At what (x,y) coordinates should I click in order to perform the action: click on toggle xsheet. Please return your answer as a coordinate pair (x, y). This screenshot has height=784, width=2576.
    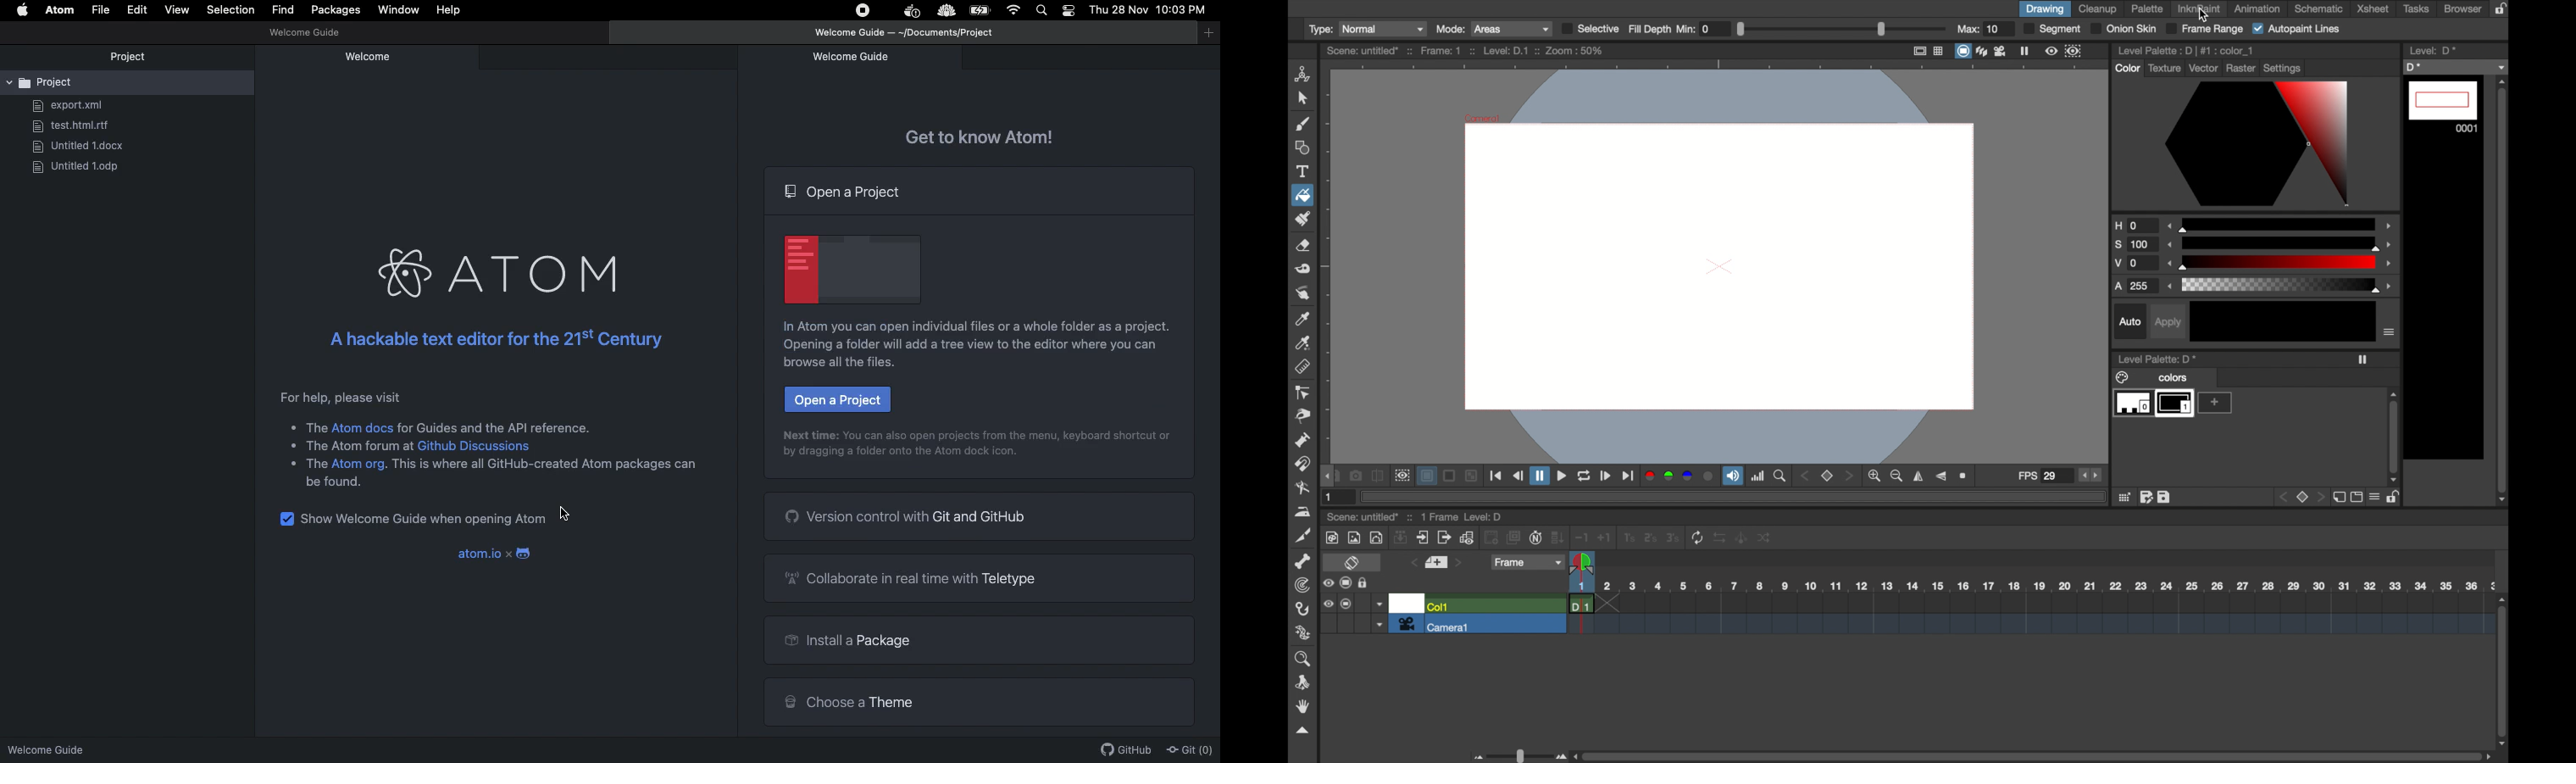
    Looking at the image, I should click on (1353, 562).